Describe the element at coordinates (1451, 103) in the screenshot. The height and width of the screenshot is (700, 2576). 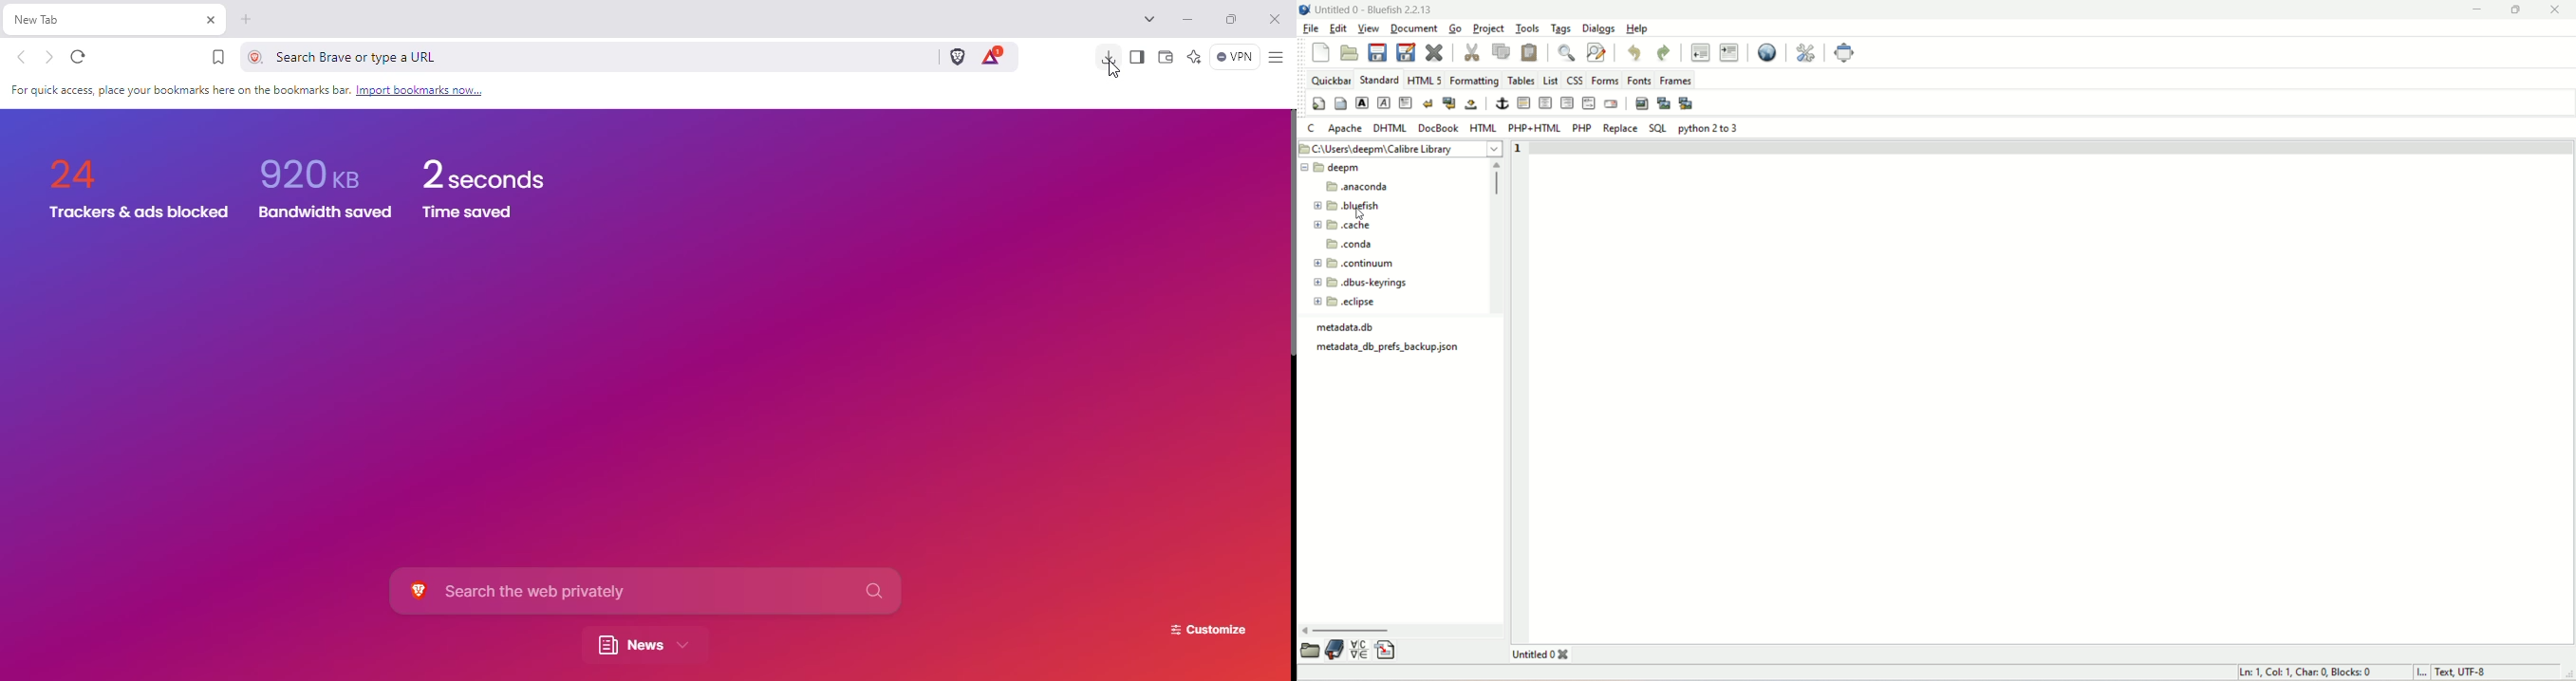
I see `break and clear` at that location.